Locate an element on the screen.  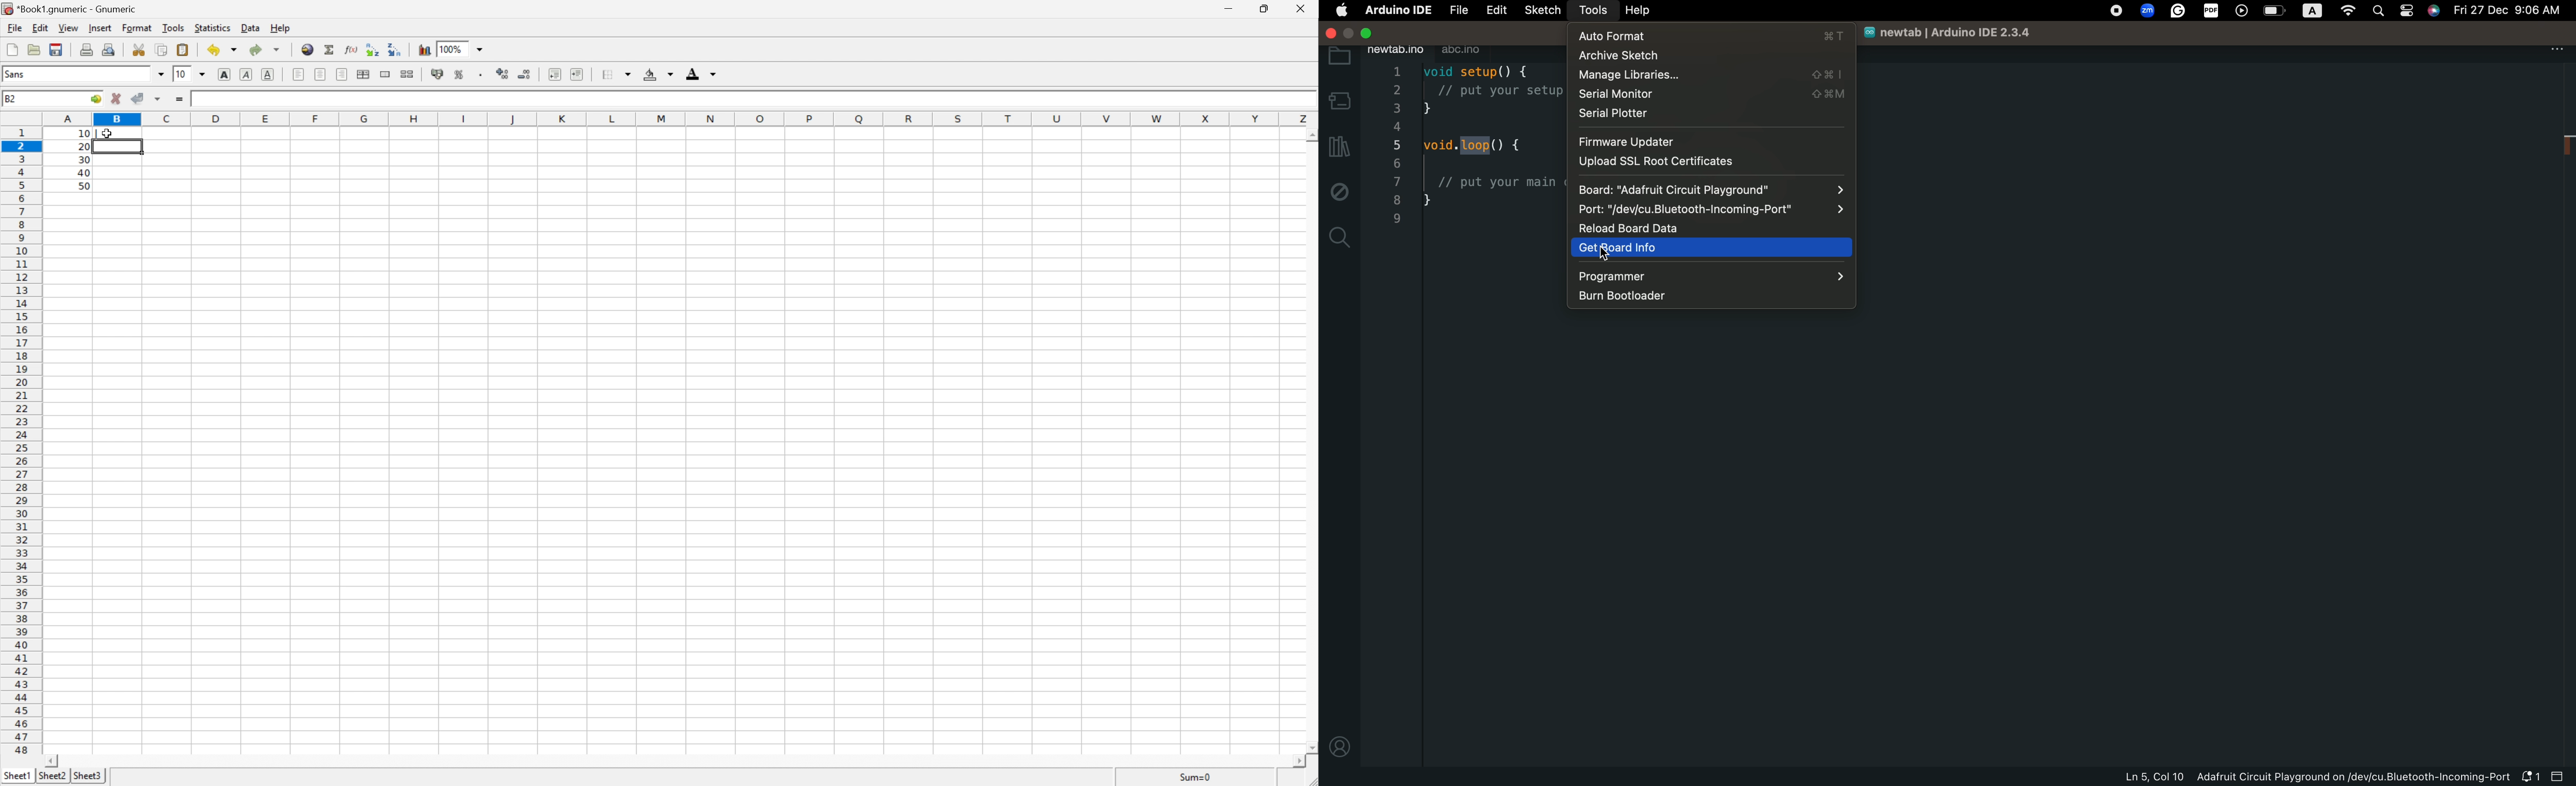
Scroll Down is located at coordinates (1310, 747).